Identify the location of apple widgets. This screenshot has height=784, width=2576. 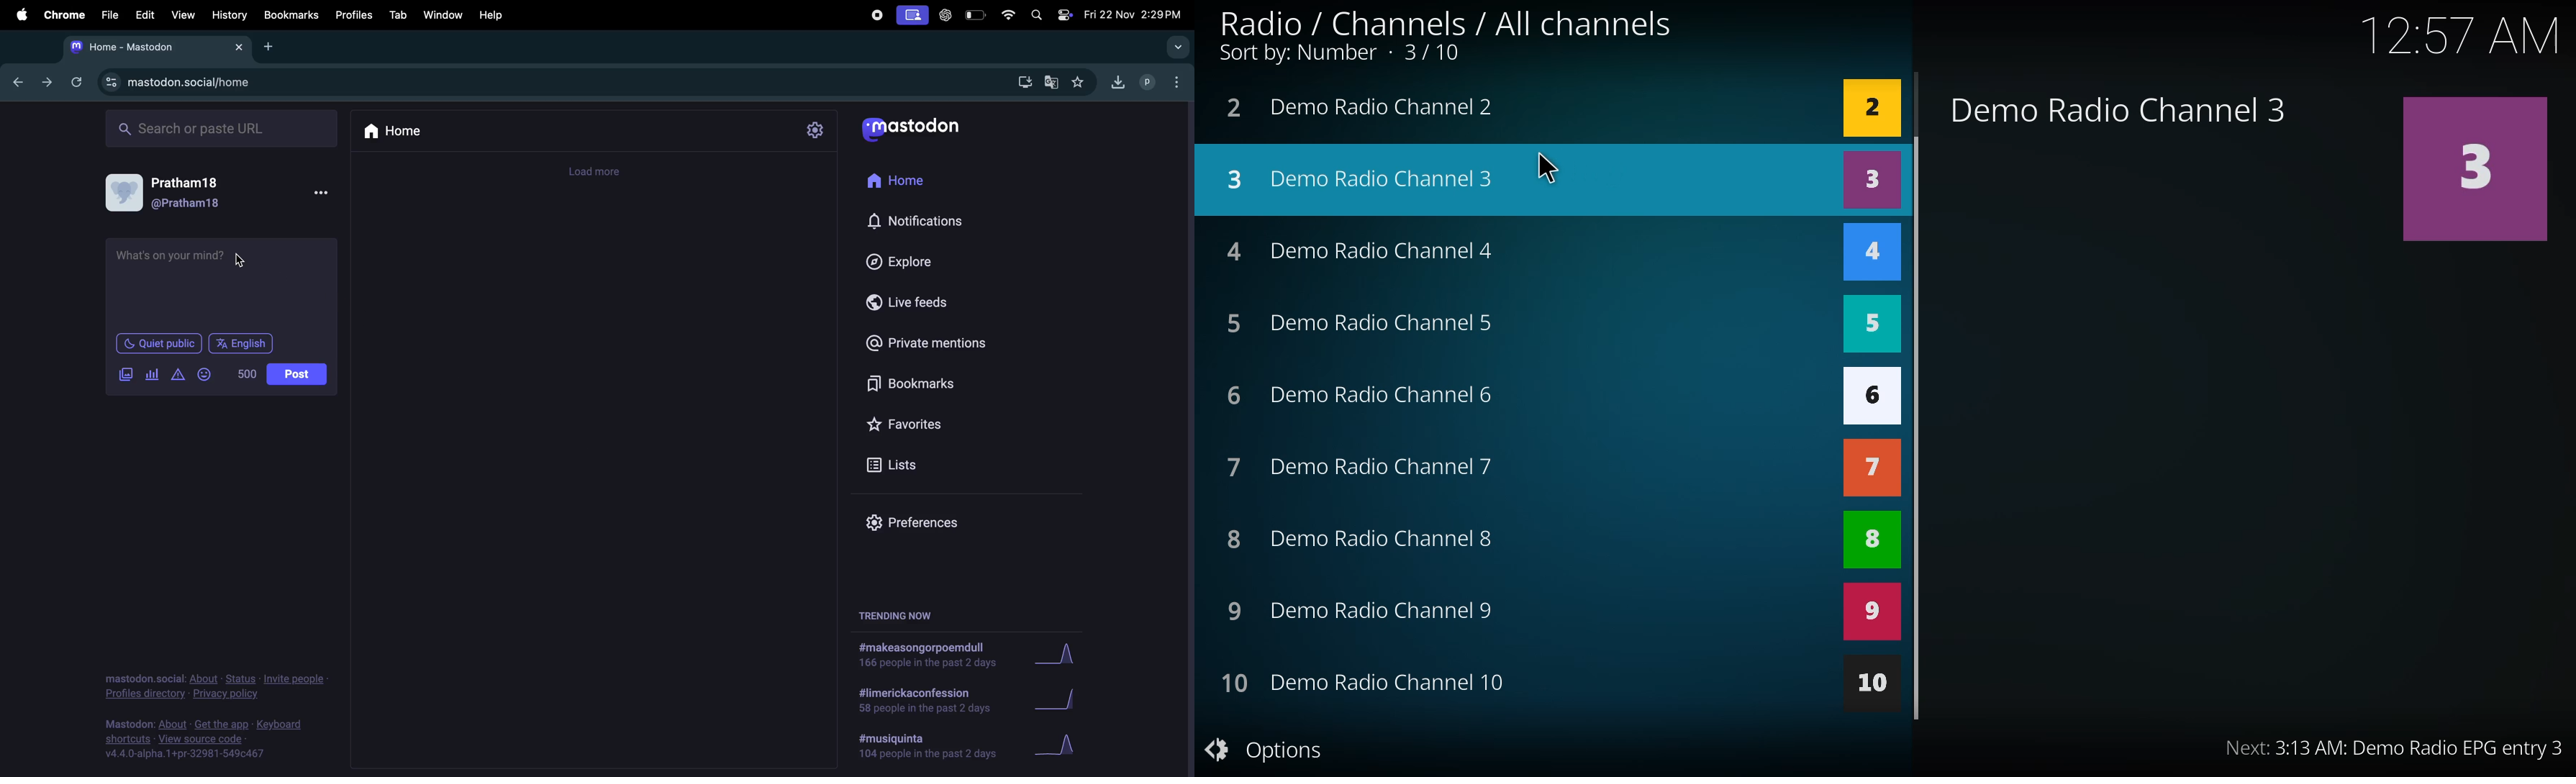
(1064, 15).